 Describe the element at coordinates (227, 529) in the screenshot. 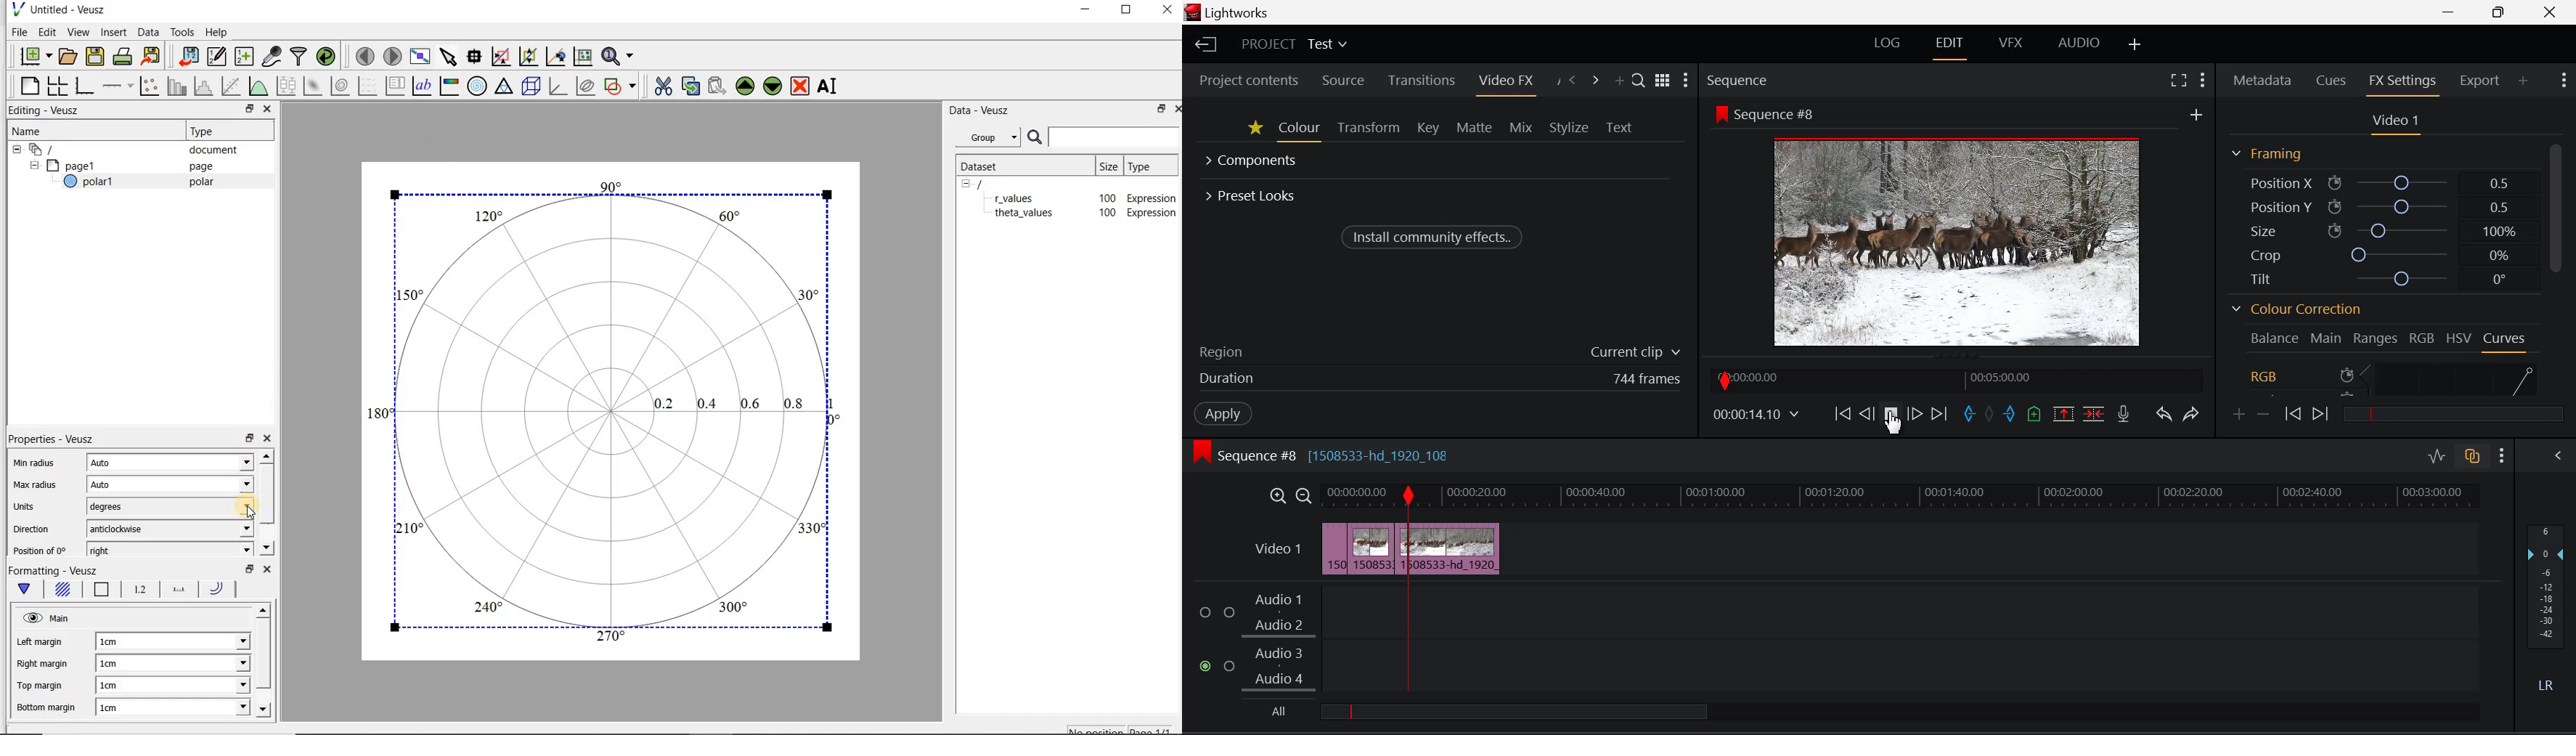

I see `direction dropdown` at that location.